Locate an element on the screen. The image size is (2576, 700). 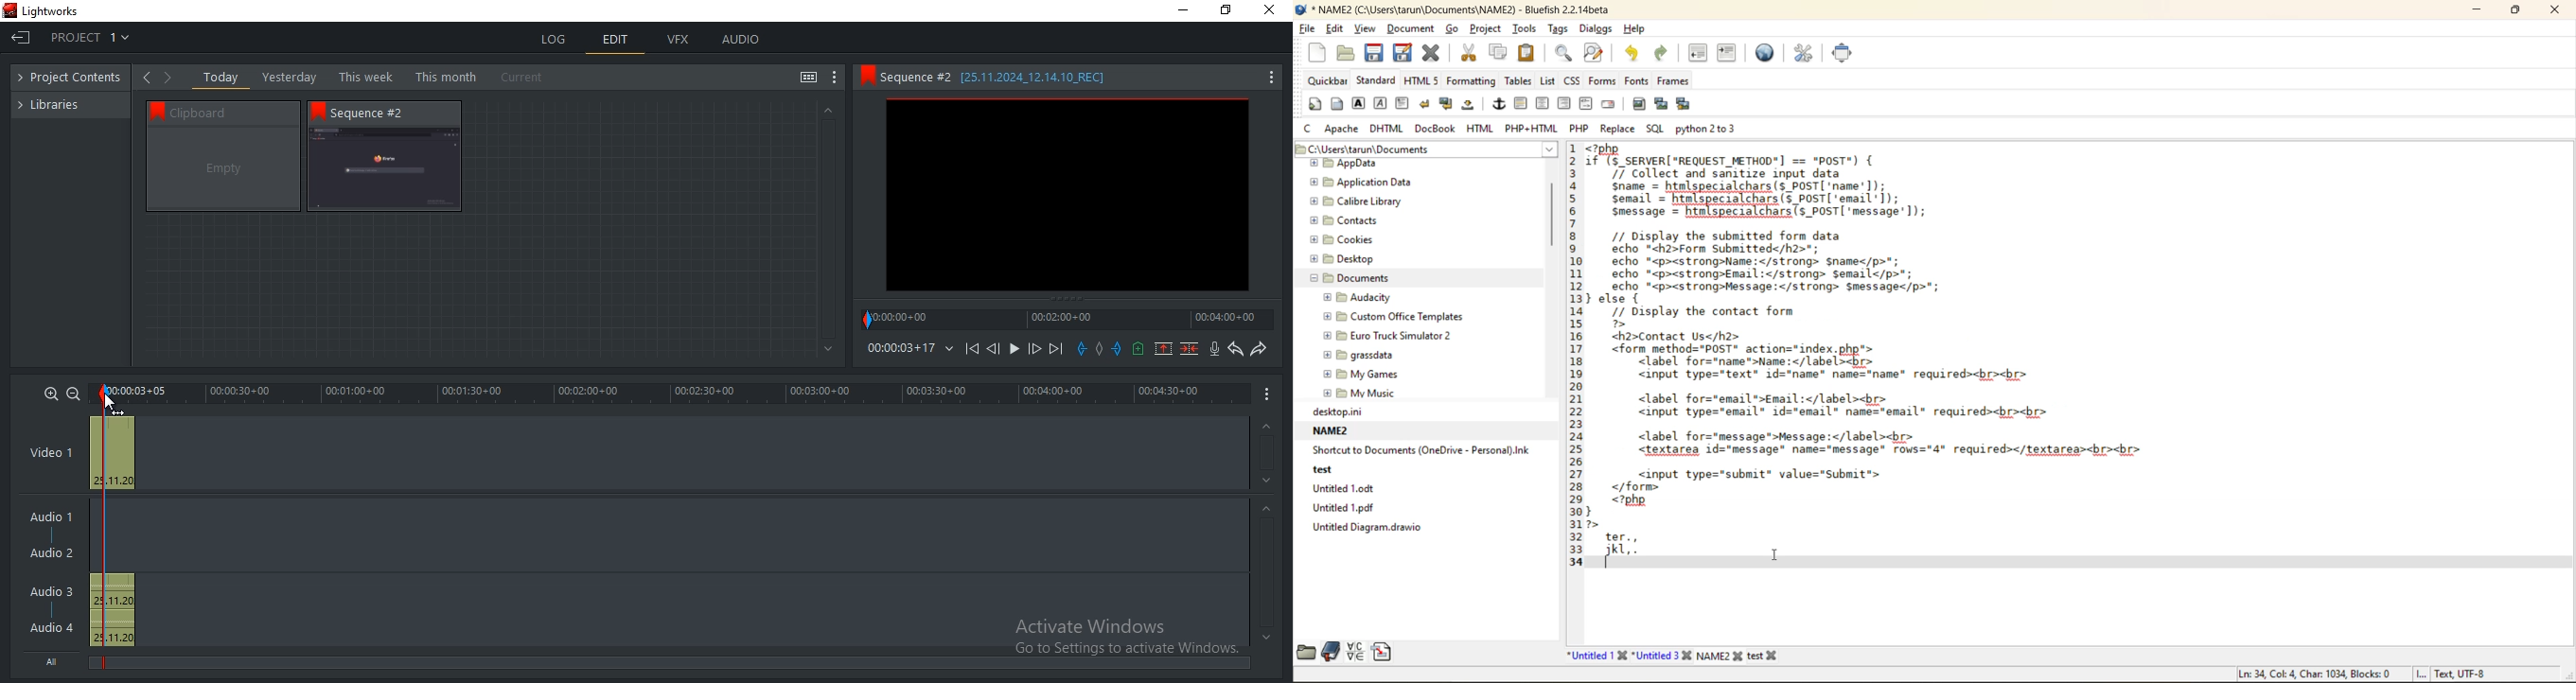
Untitled 1 is located at coordinates (1595, 653).